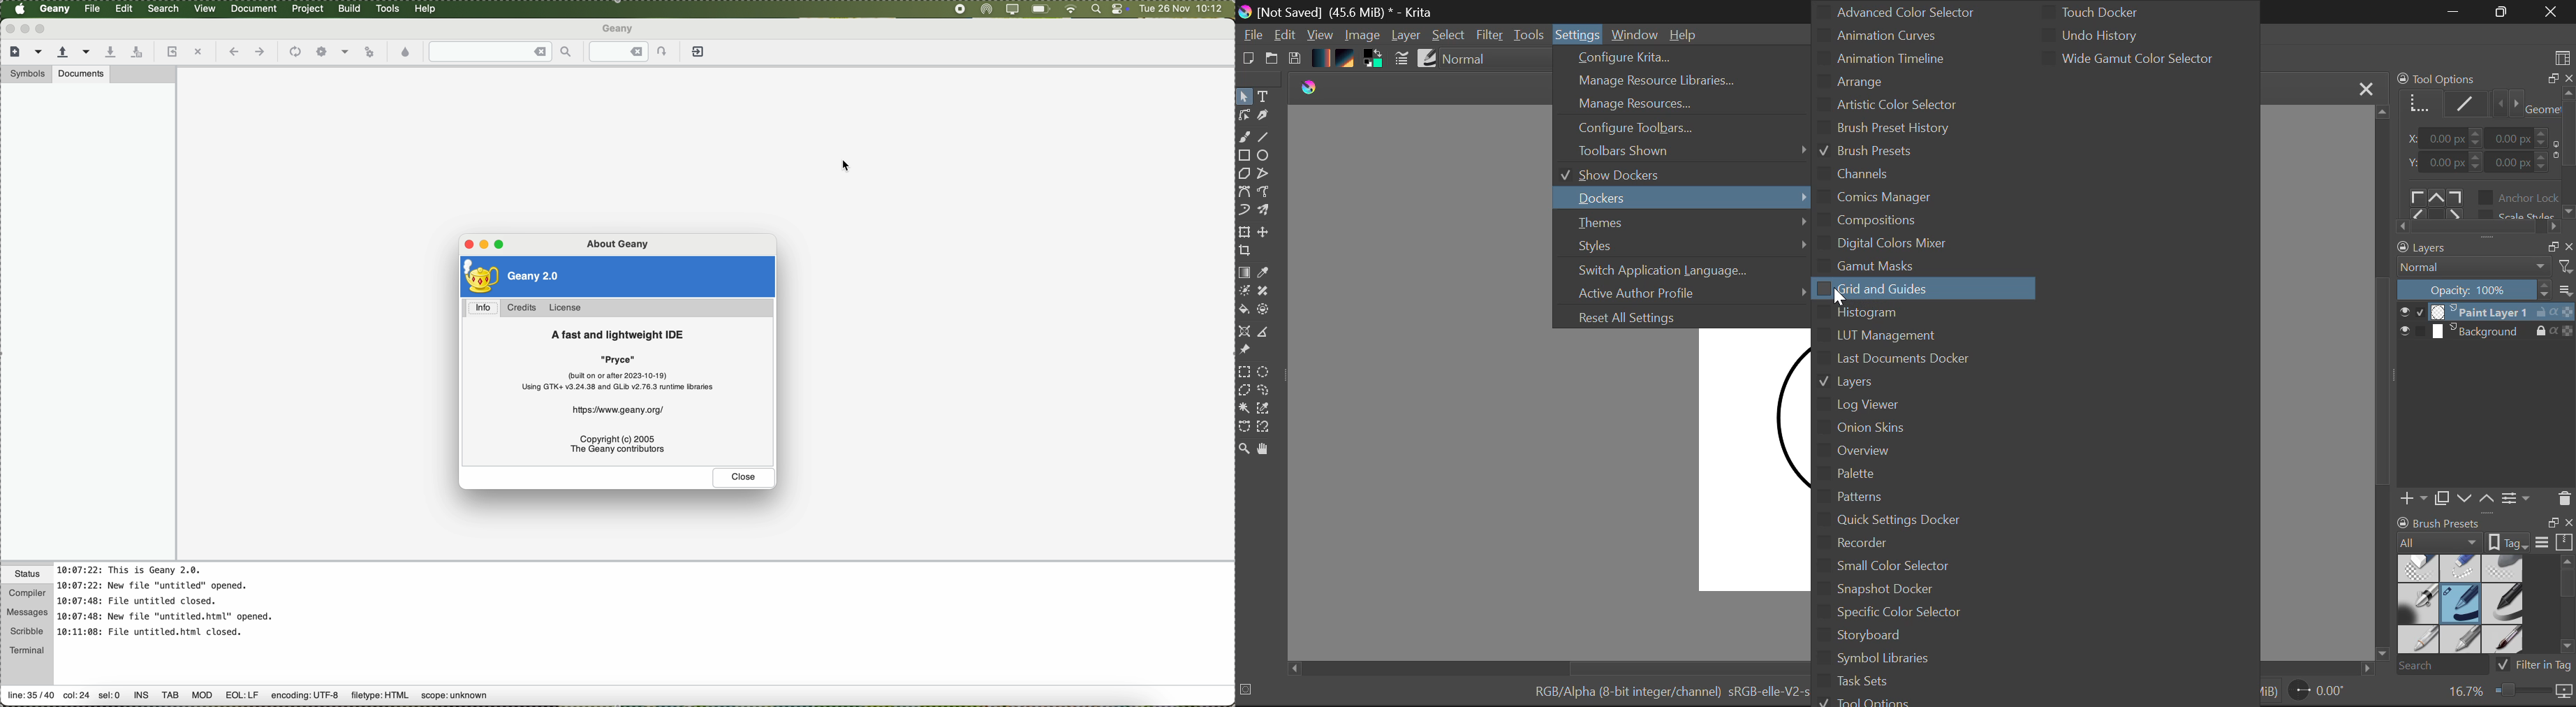 The width and height of the screenshot is (2576, 728). Describe the element at coordinates (1320, 35) in the screenshot. I see `View` at that location.